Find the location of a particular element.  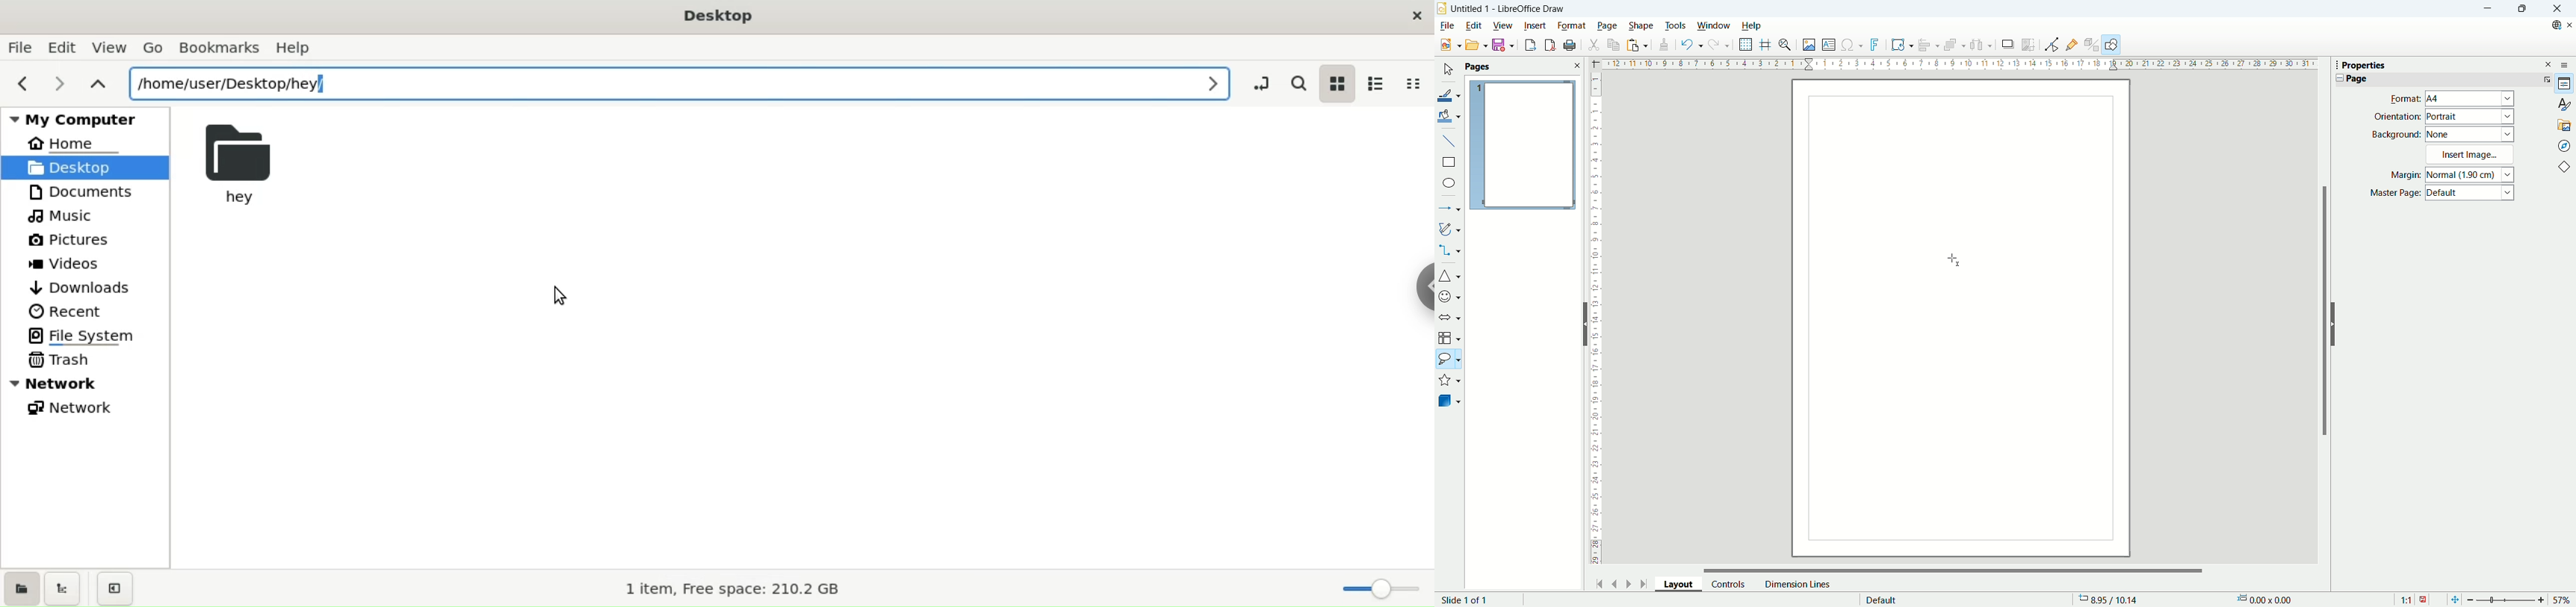

zoom and pan is located at coordinates (1786, 46).